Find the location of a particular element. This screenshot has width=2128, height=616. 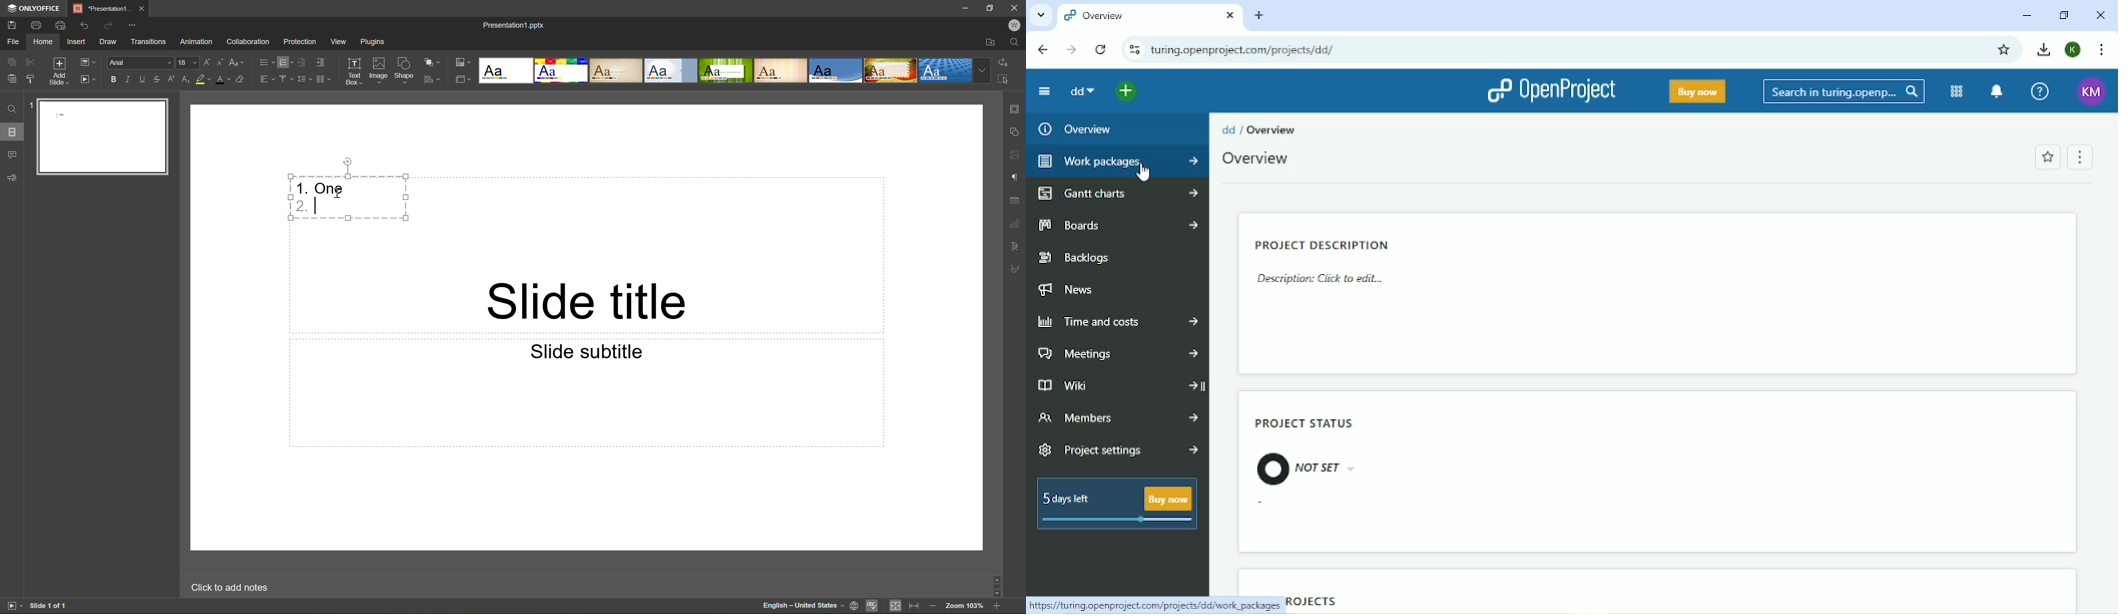

Collaboration is located at coordinates (250, 42).